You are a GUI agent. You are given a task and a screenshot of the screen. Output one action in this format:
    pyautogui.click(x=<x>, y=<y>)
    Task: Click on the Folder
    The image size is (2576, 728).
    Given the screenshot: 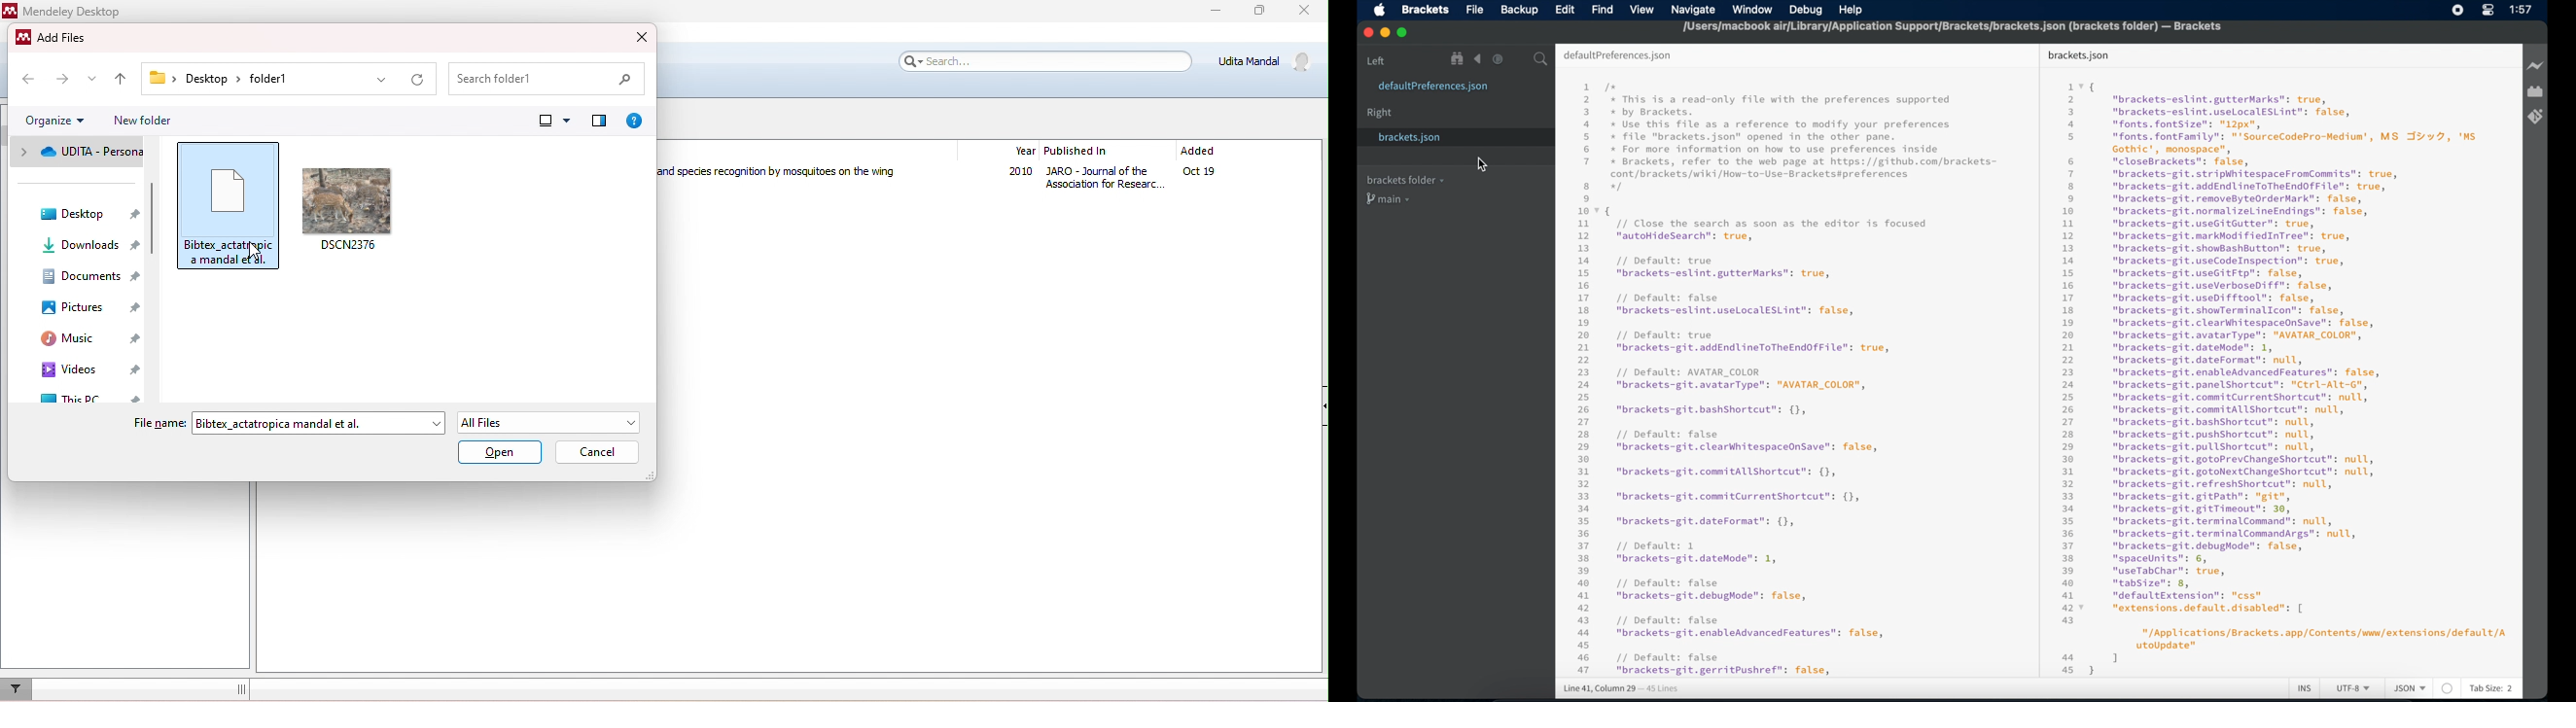 What is the action you would take?
    pyautogui.click(x=158, y=77)
    